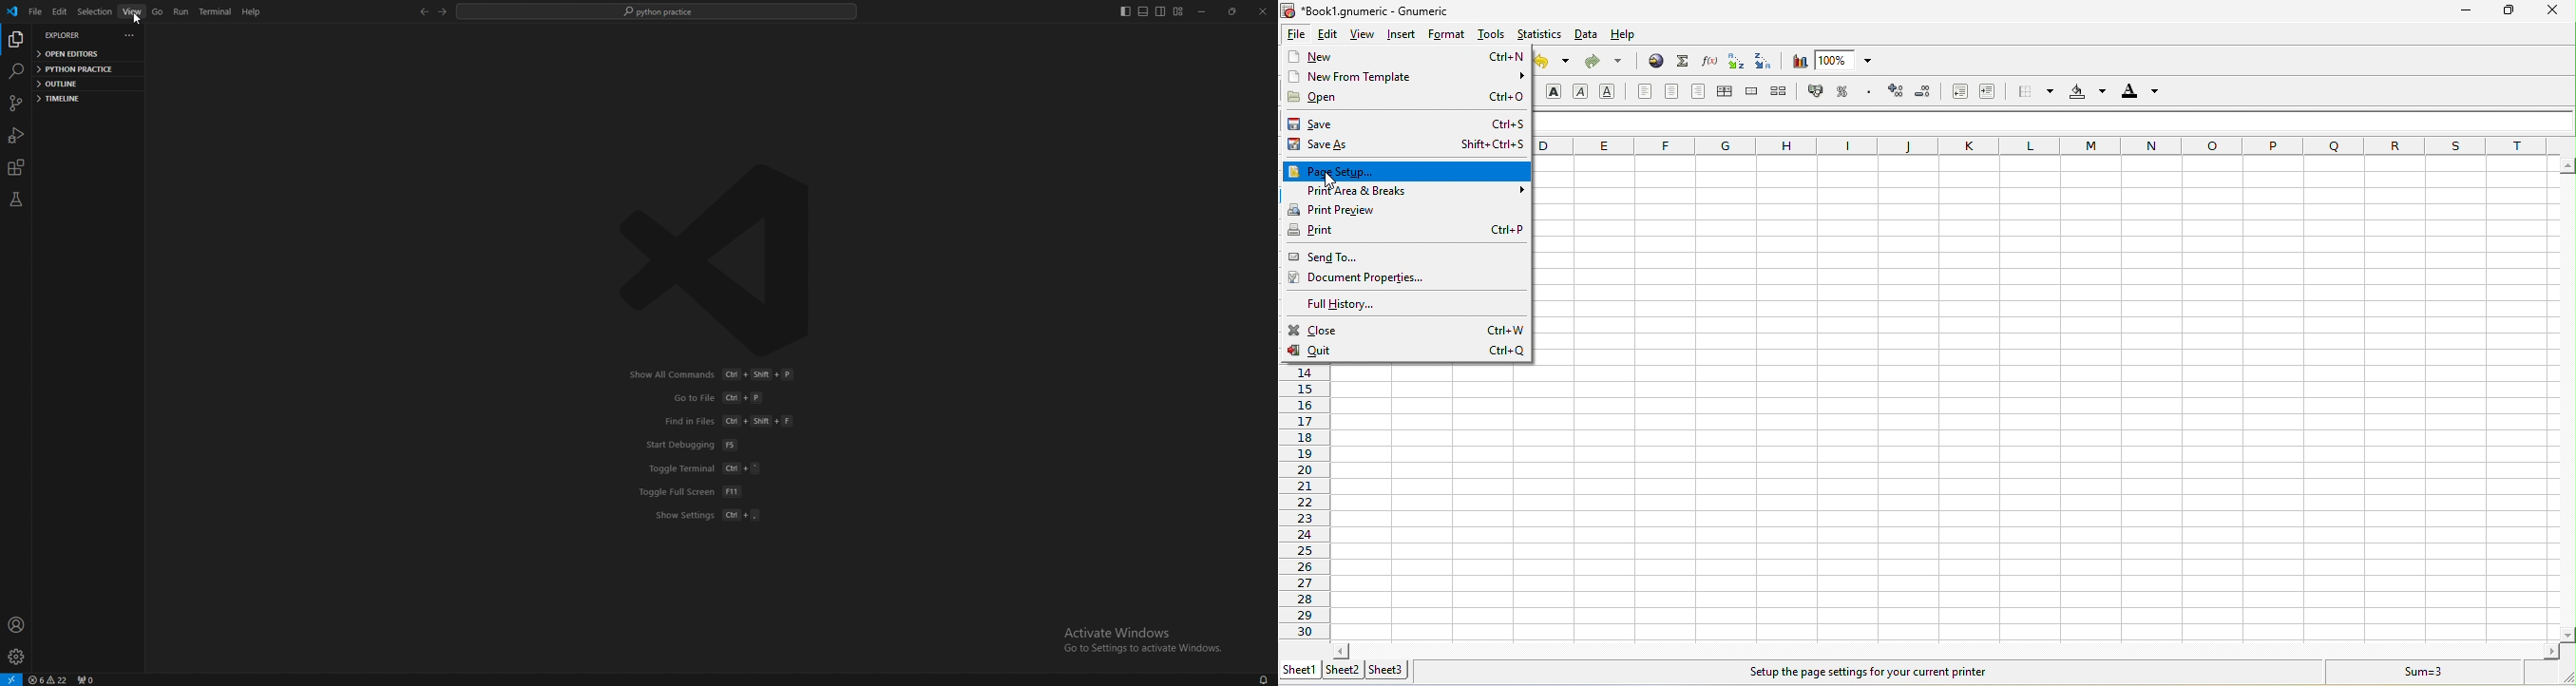 The height and width of the screenshot is (700, 2576). What do you see at coordinates (442, 11) in the screenshot?
I see `forward` at bounding box center [442, 11].